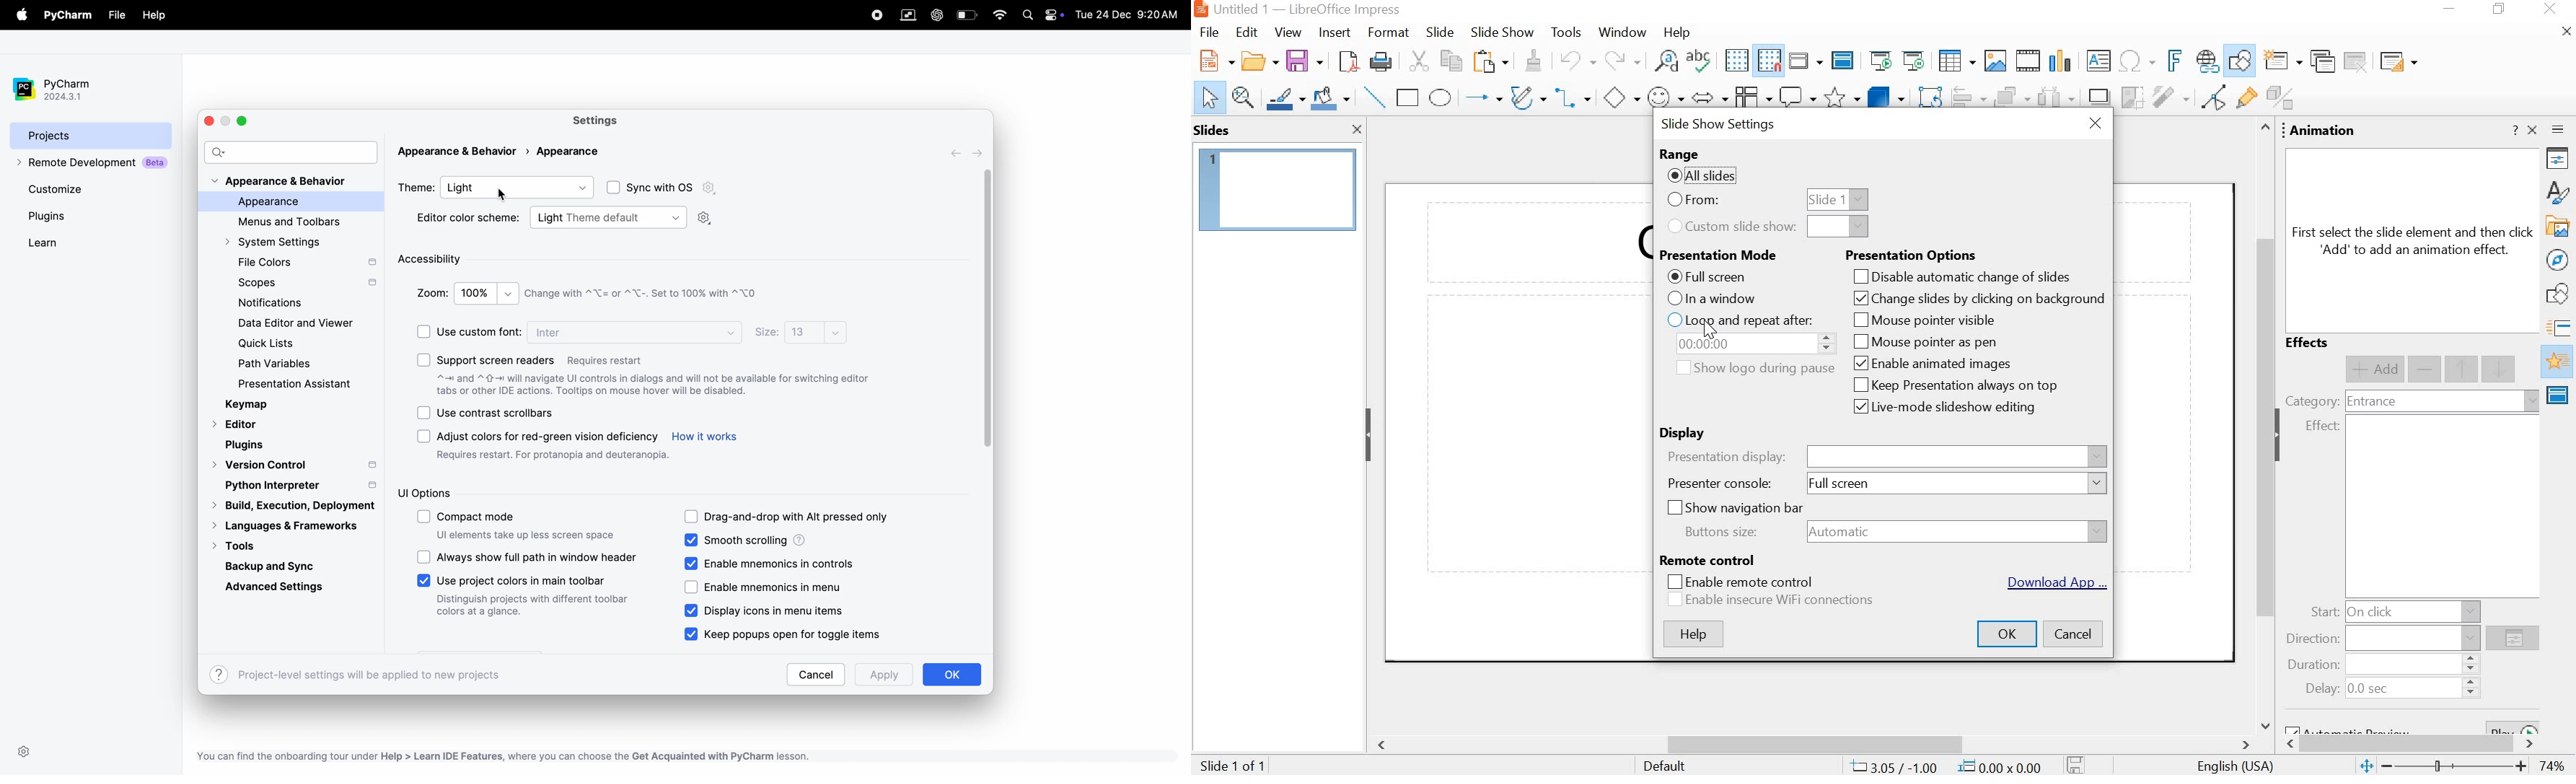  What do you see at coordinates (692, 610) in the screenshot?
I see `checkbox` at bounding box center [692, 610].